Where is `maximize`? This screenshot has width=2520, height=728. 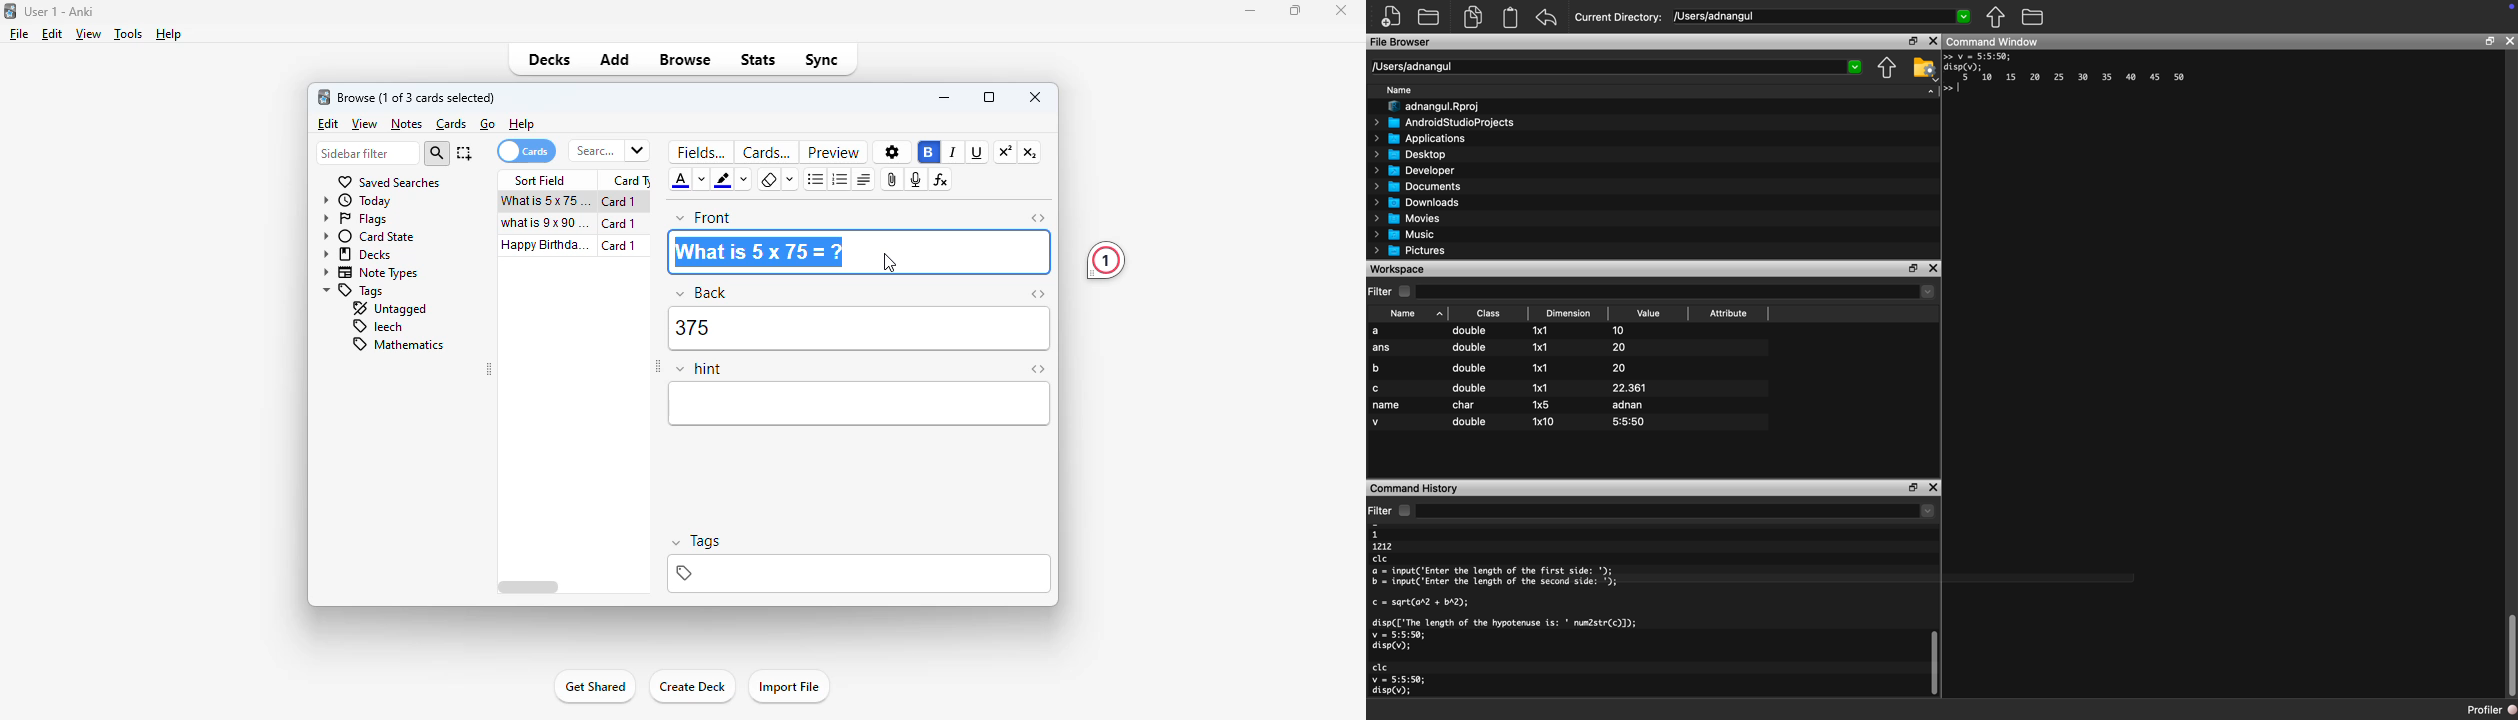 maximize is located at coordinates (1913, 267).